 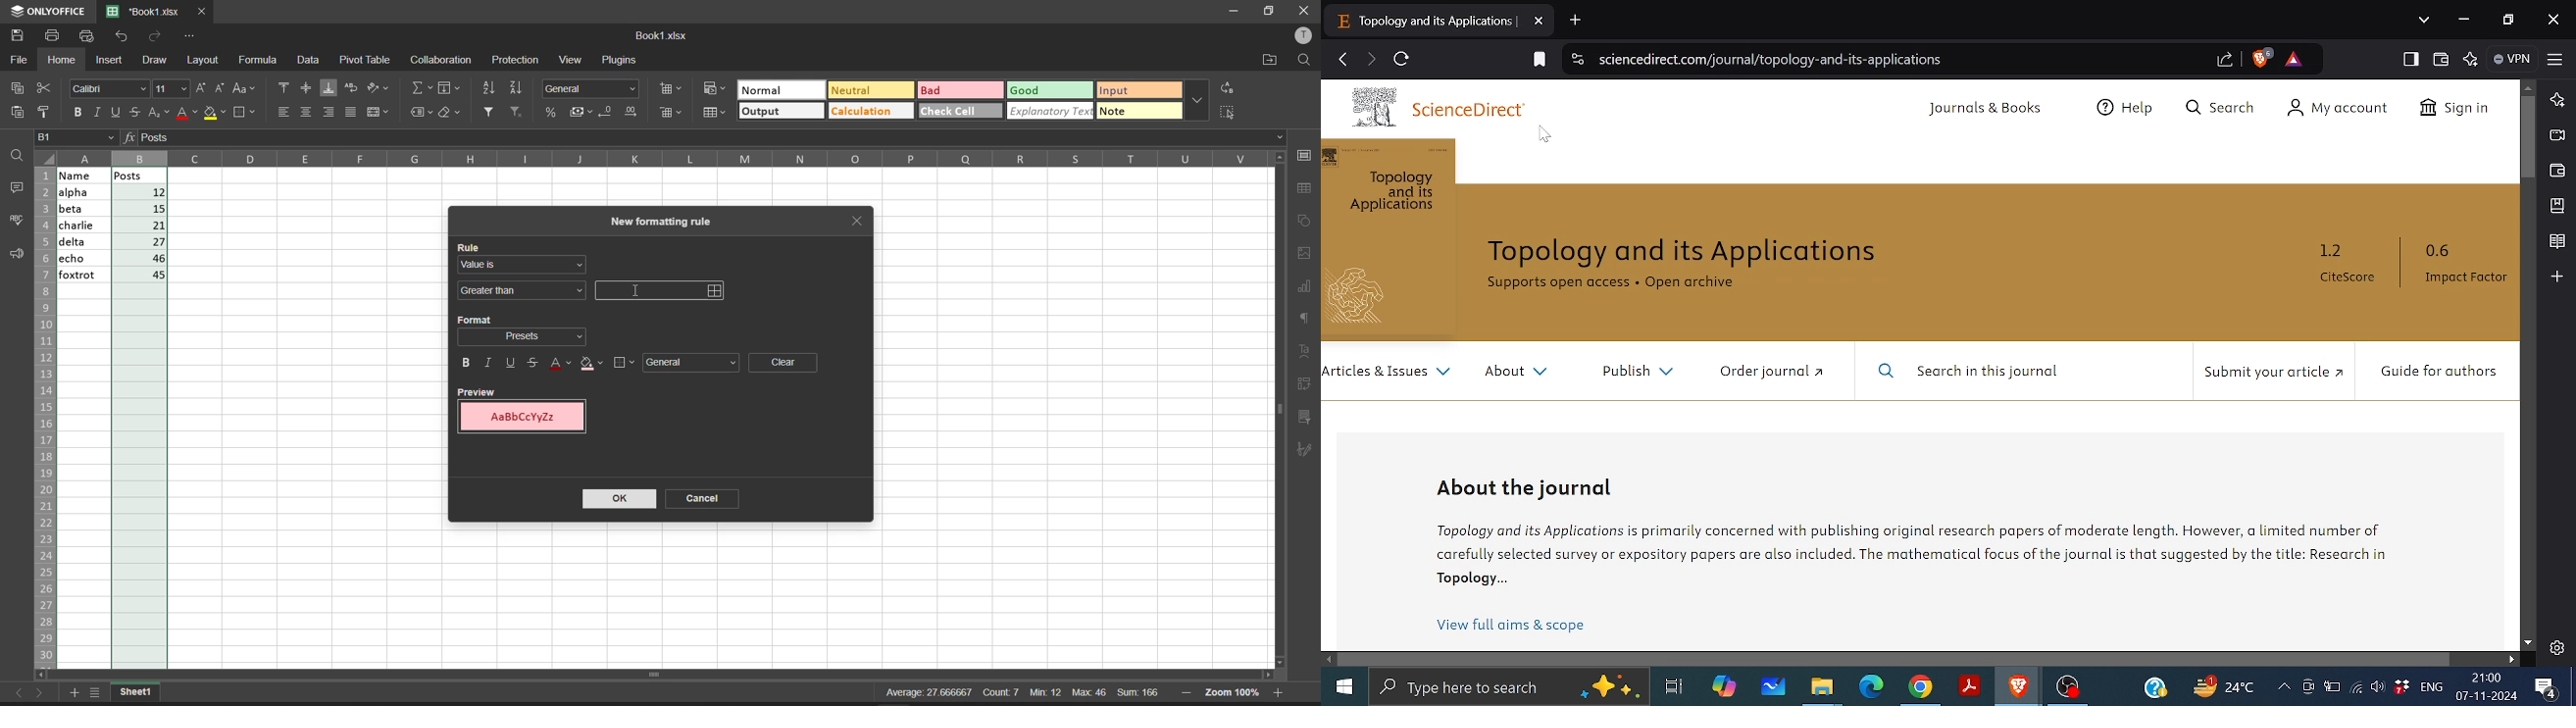 I want to click on copy, so click(x=12, y=89).